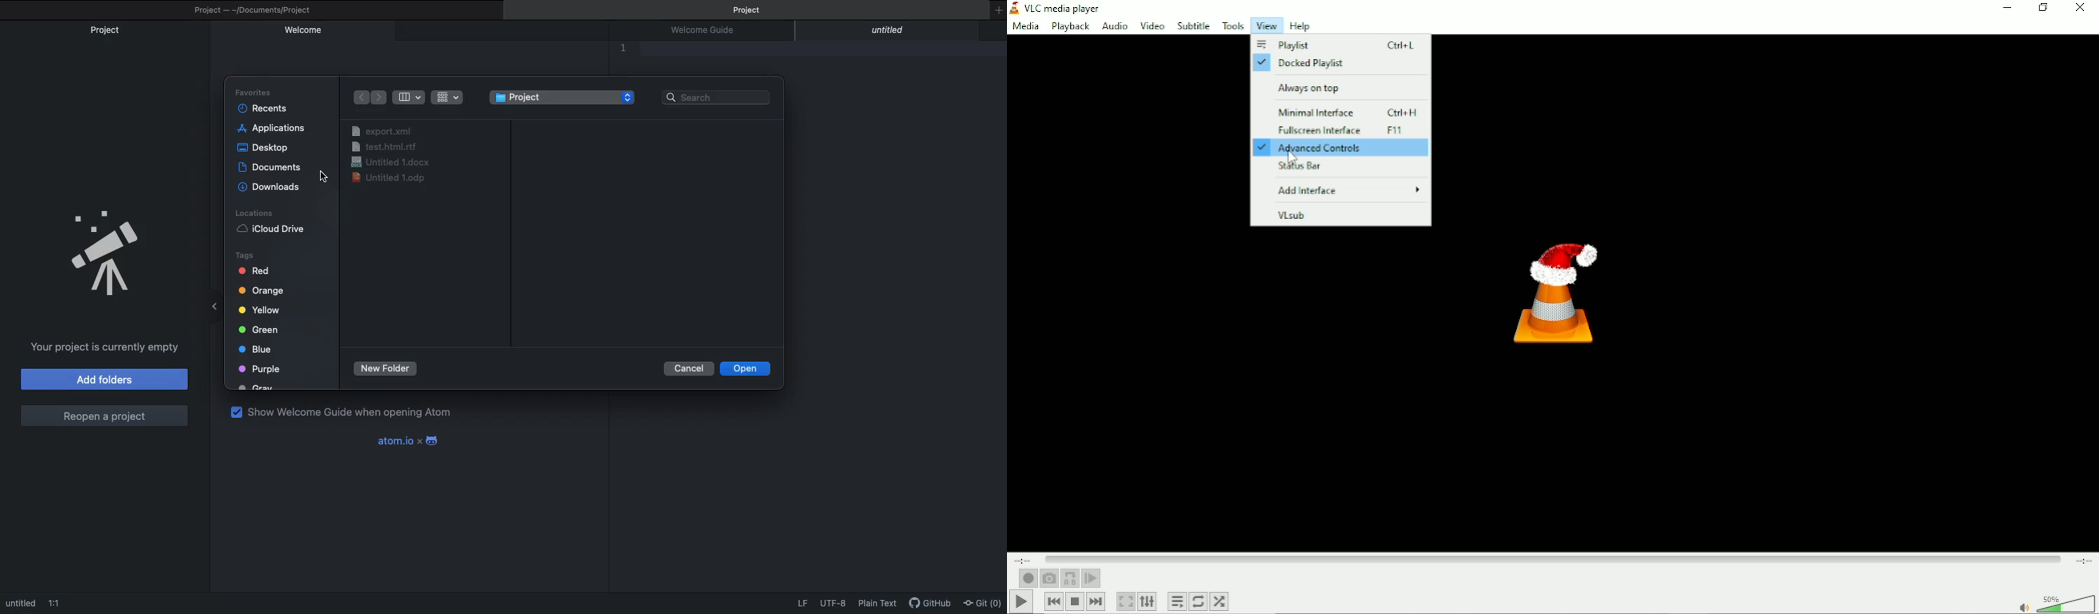 This screenshot has height=616, width=2100. Describe the element at coordinates (1127, 602) in the screenshot. I see `Toggle video in fullscreen` at that location.